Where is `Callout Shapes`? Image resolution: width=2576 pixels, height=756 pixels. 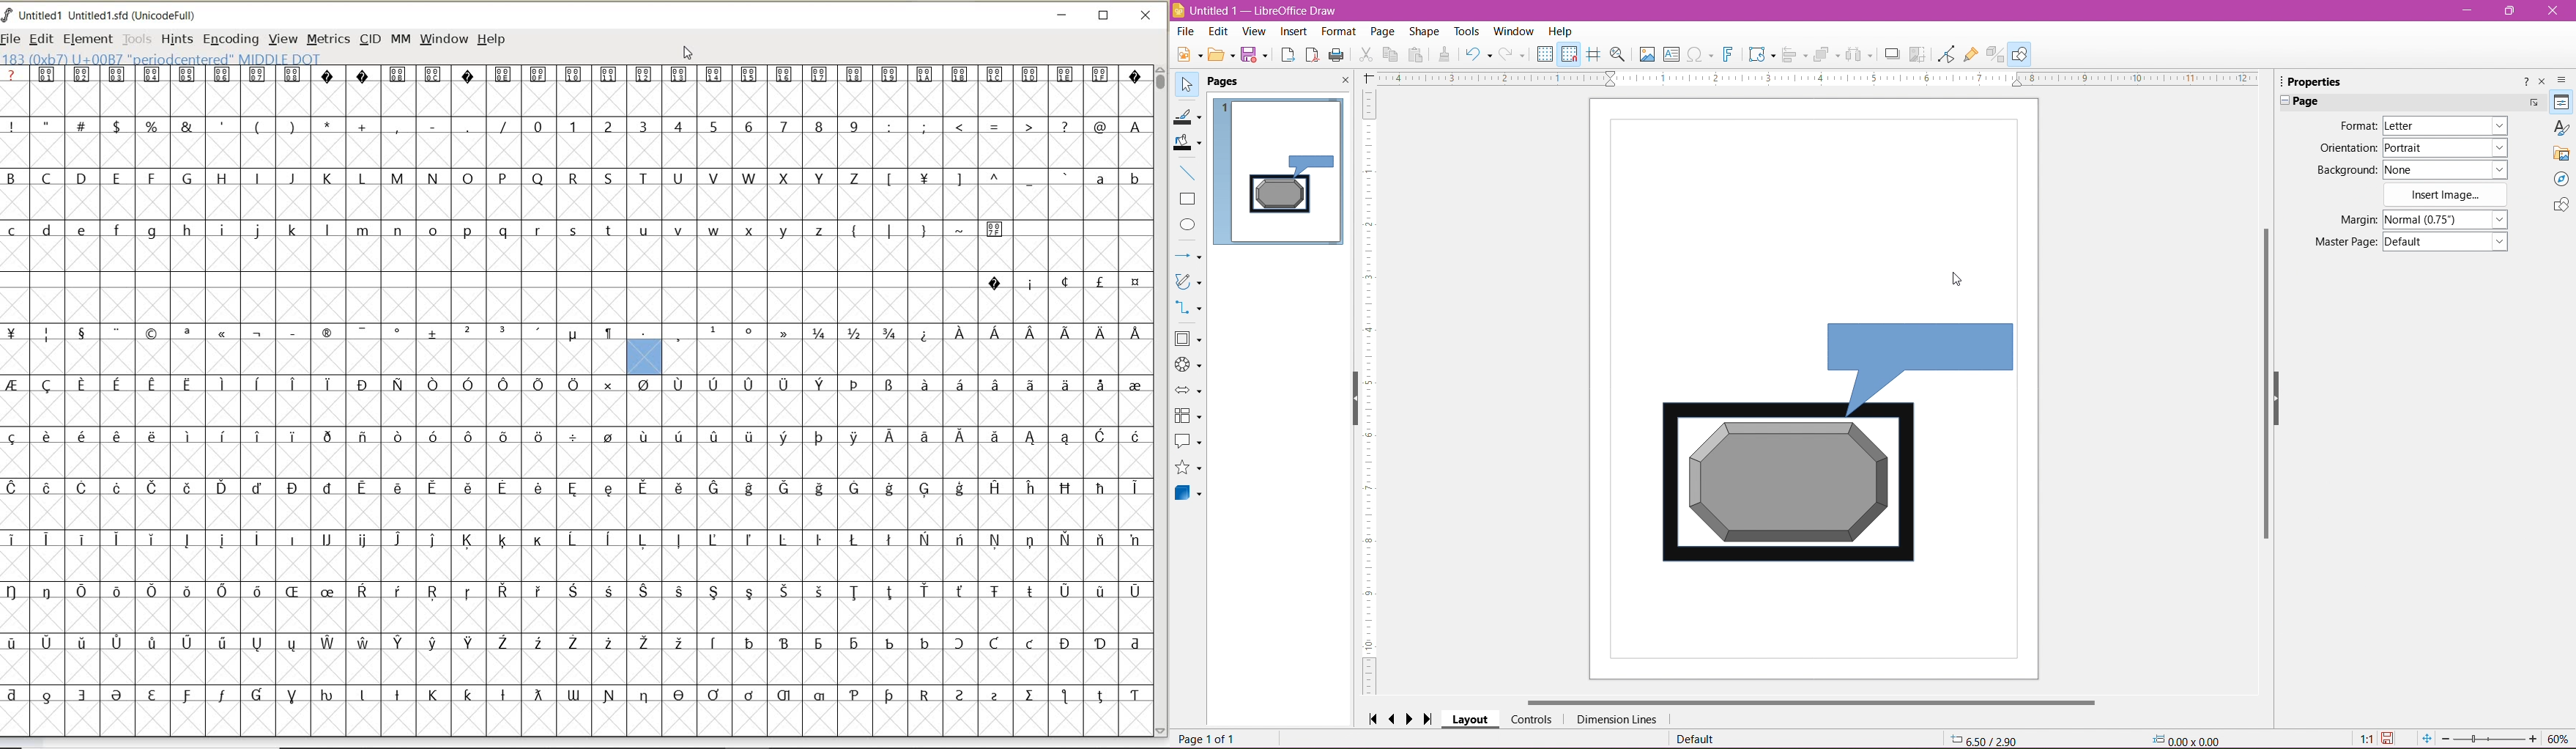
Callout Shapes is located at coordinates (1188, 444).